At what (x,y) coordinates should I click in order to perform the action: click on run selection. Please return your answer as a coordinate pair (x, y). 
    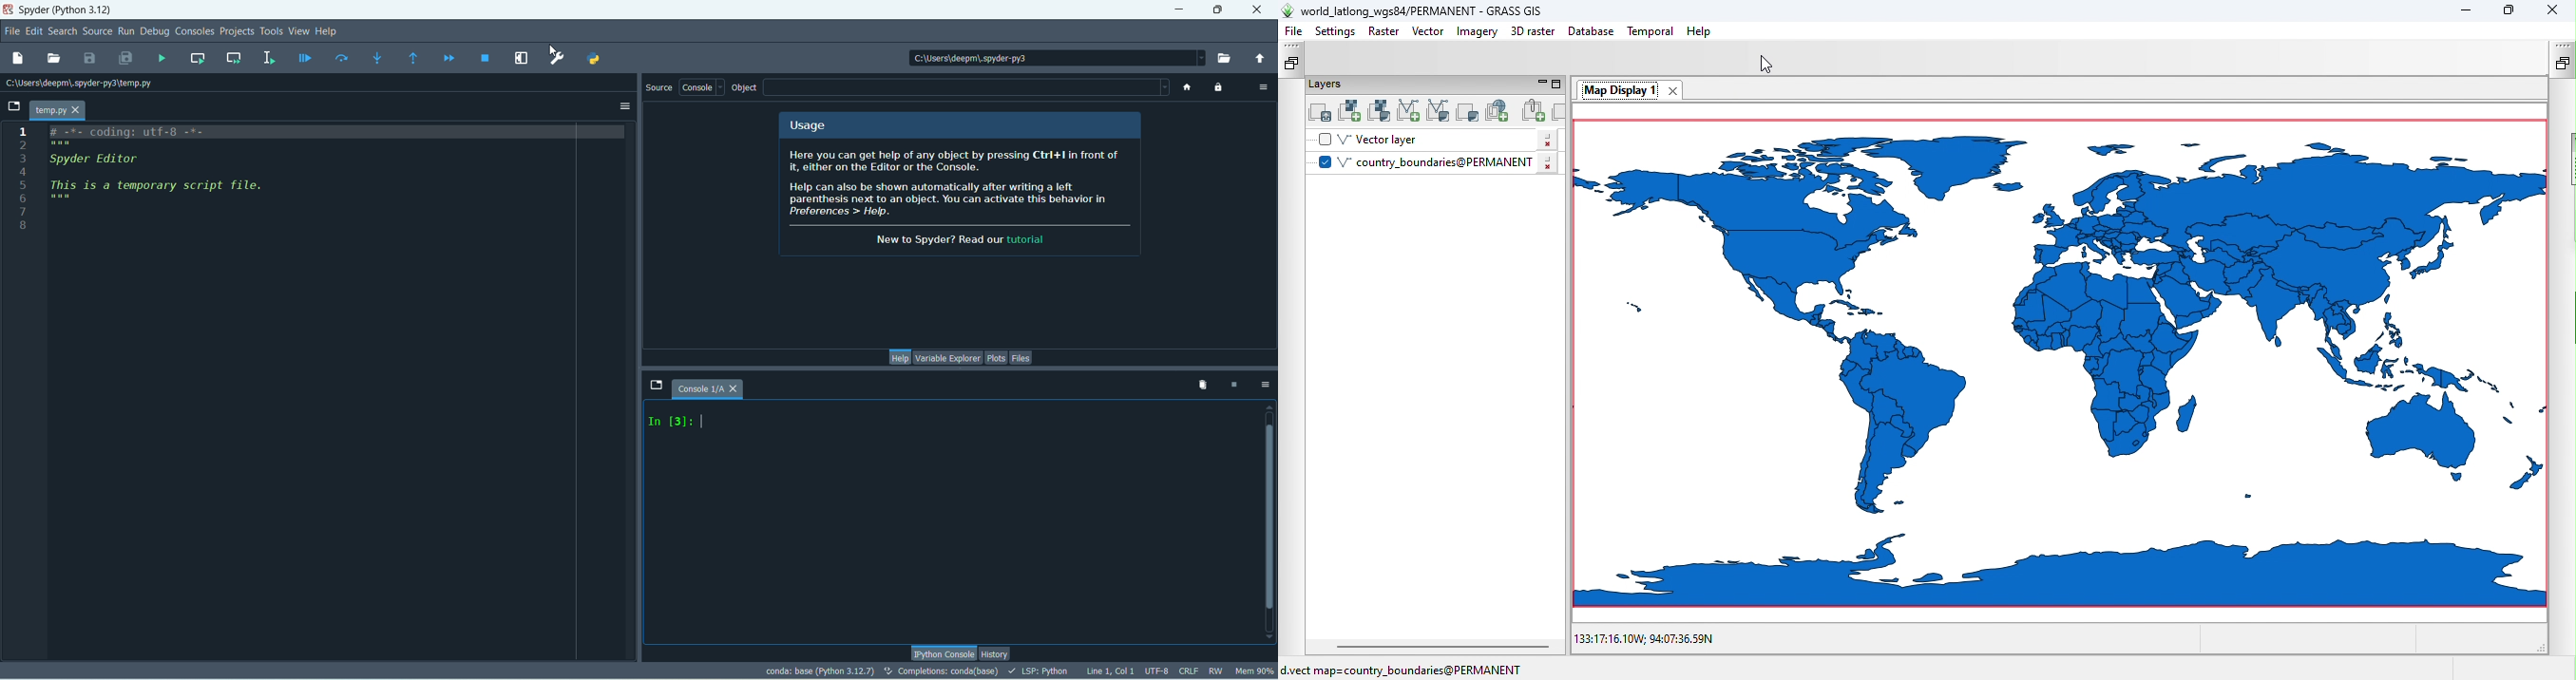
    Looking at the image, I should click on (269, 59).